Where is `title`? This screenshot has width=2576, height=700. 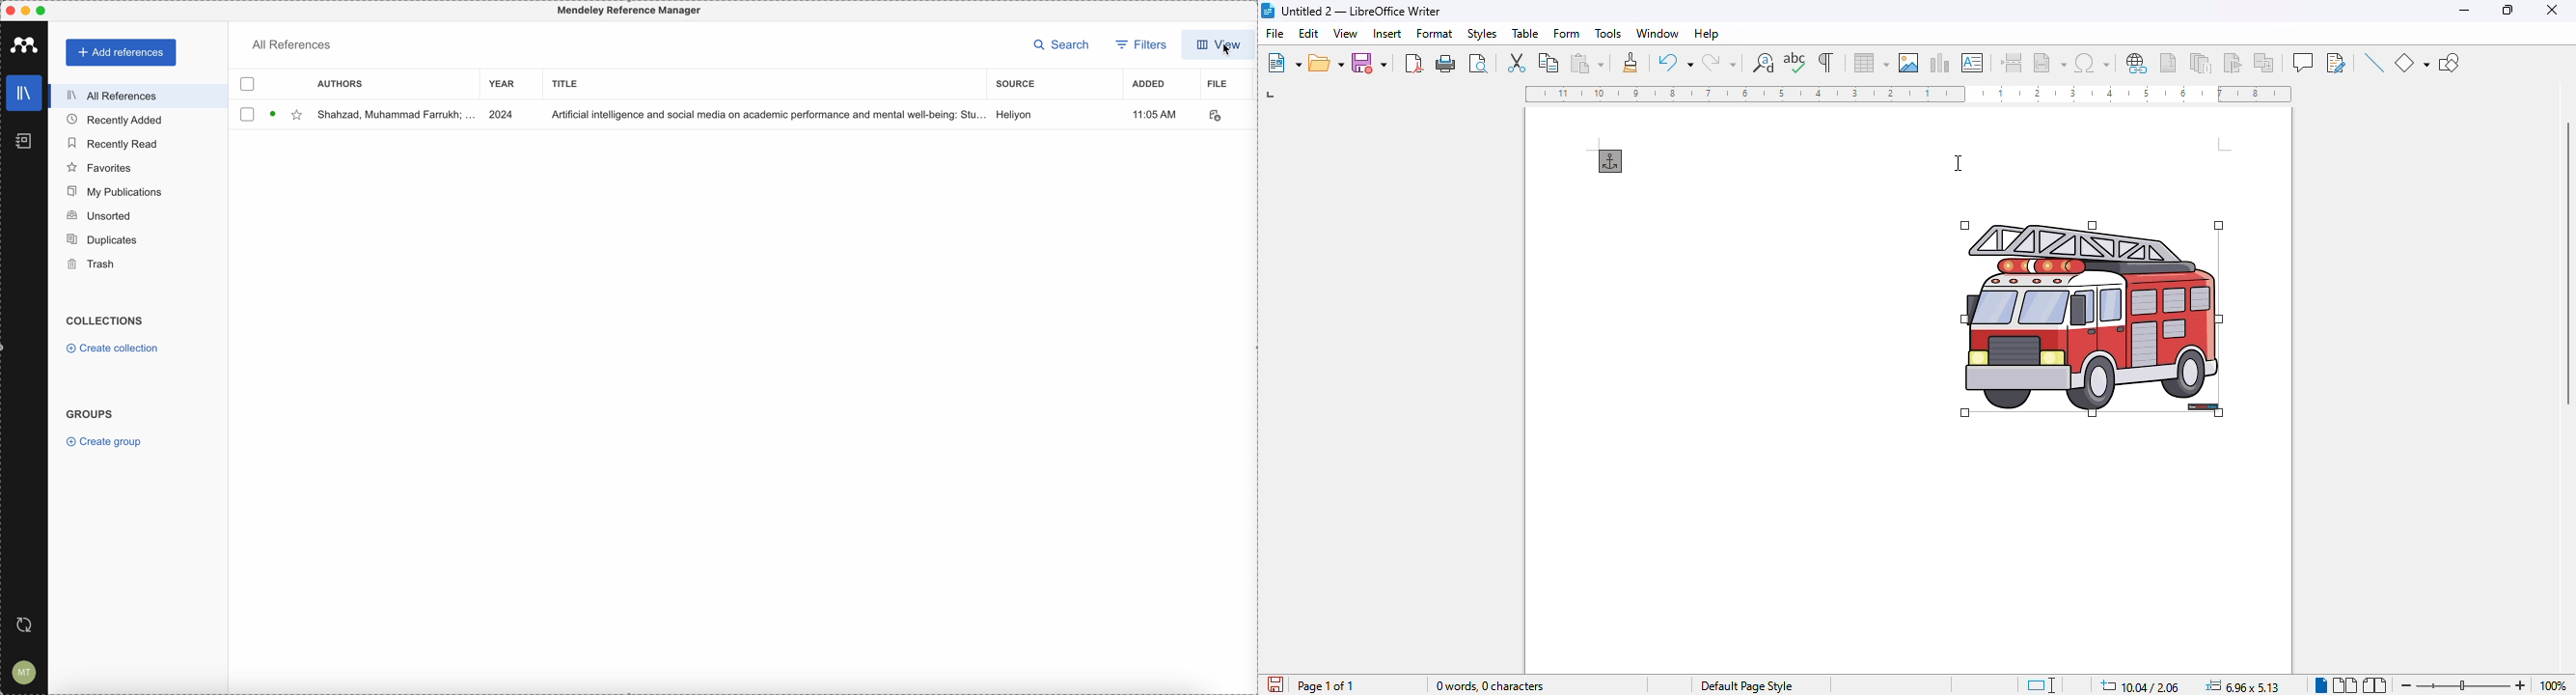 title is located at coordinates (567, 85).